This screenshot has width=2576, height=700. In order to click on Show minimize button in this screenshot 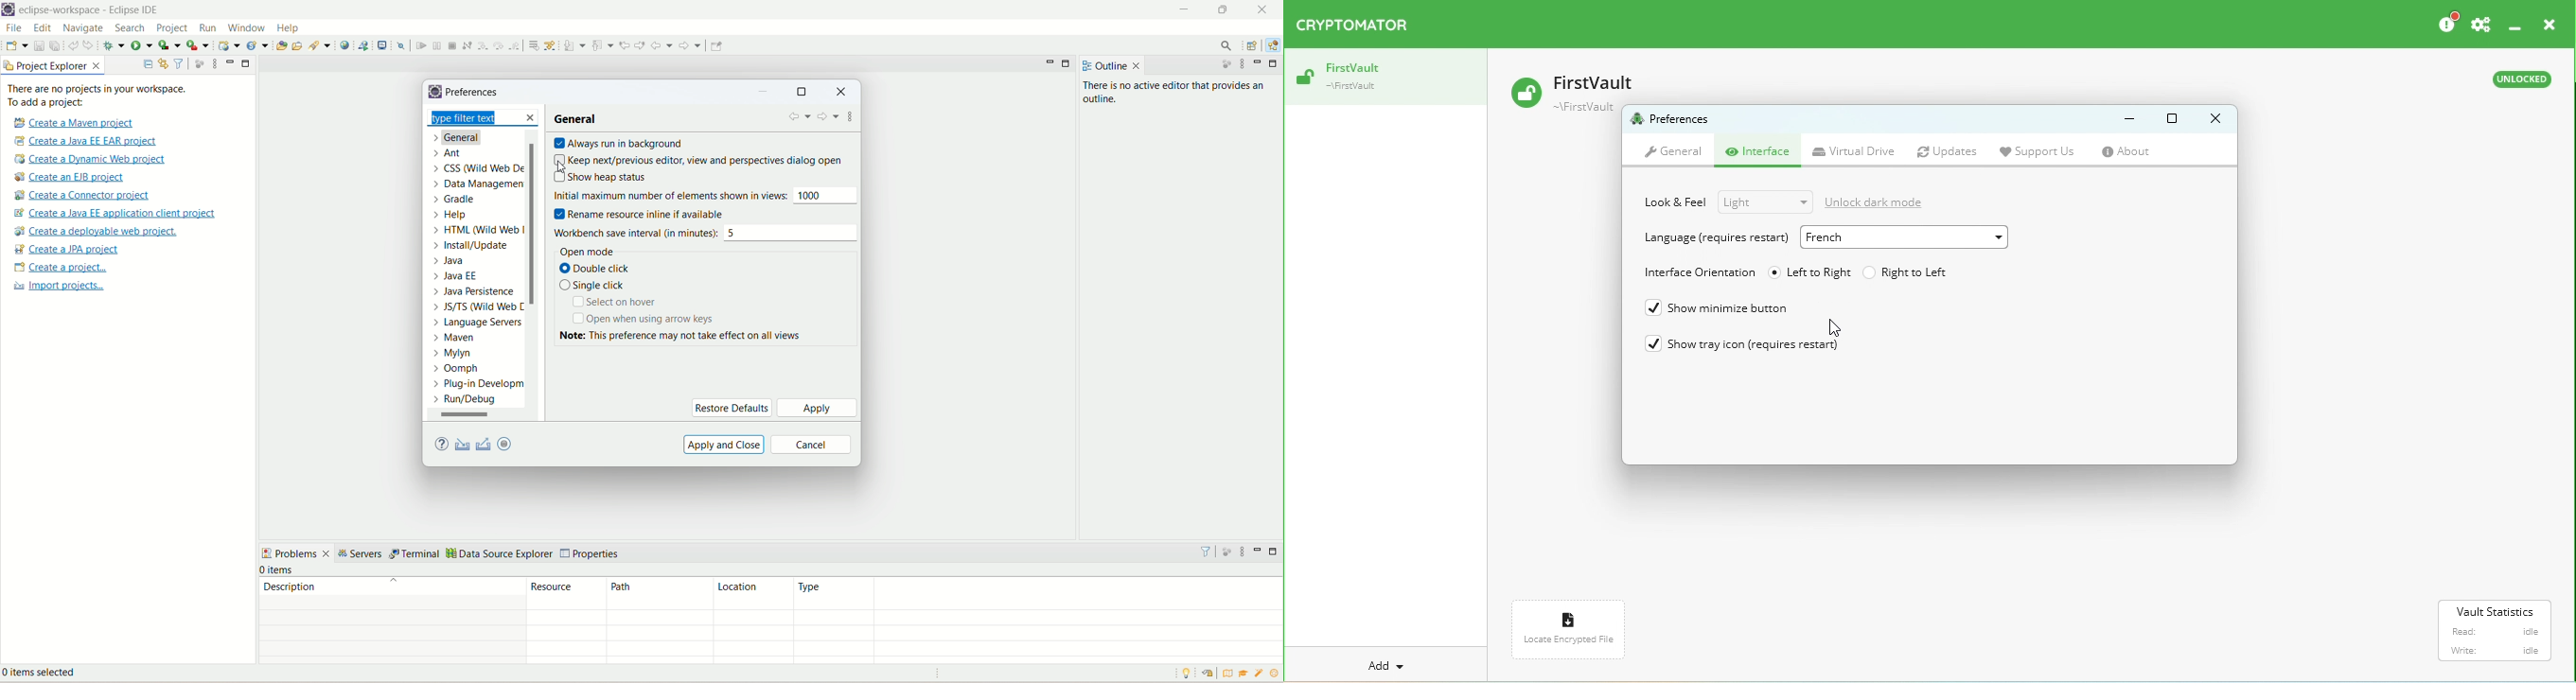, I will do `click(1727, 309)`.